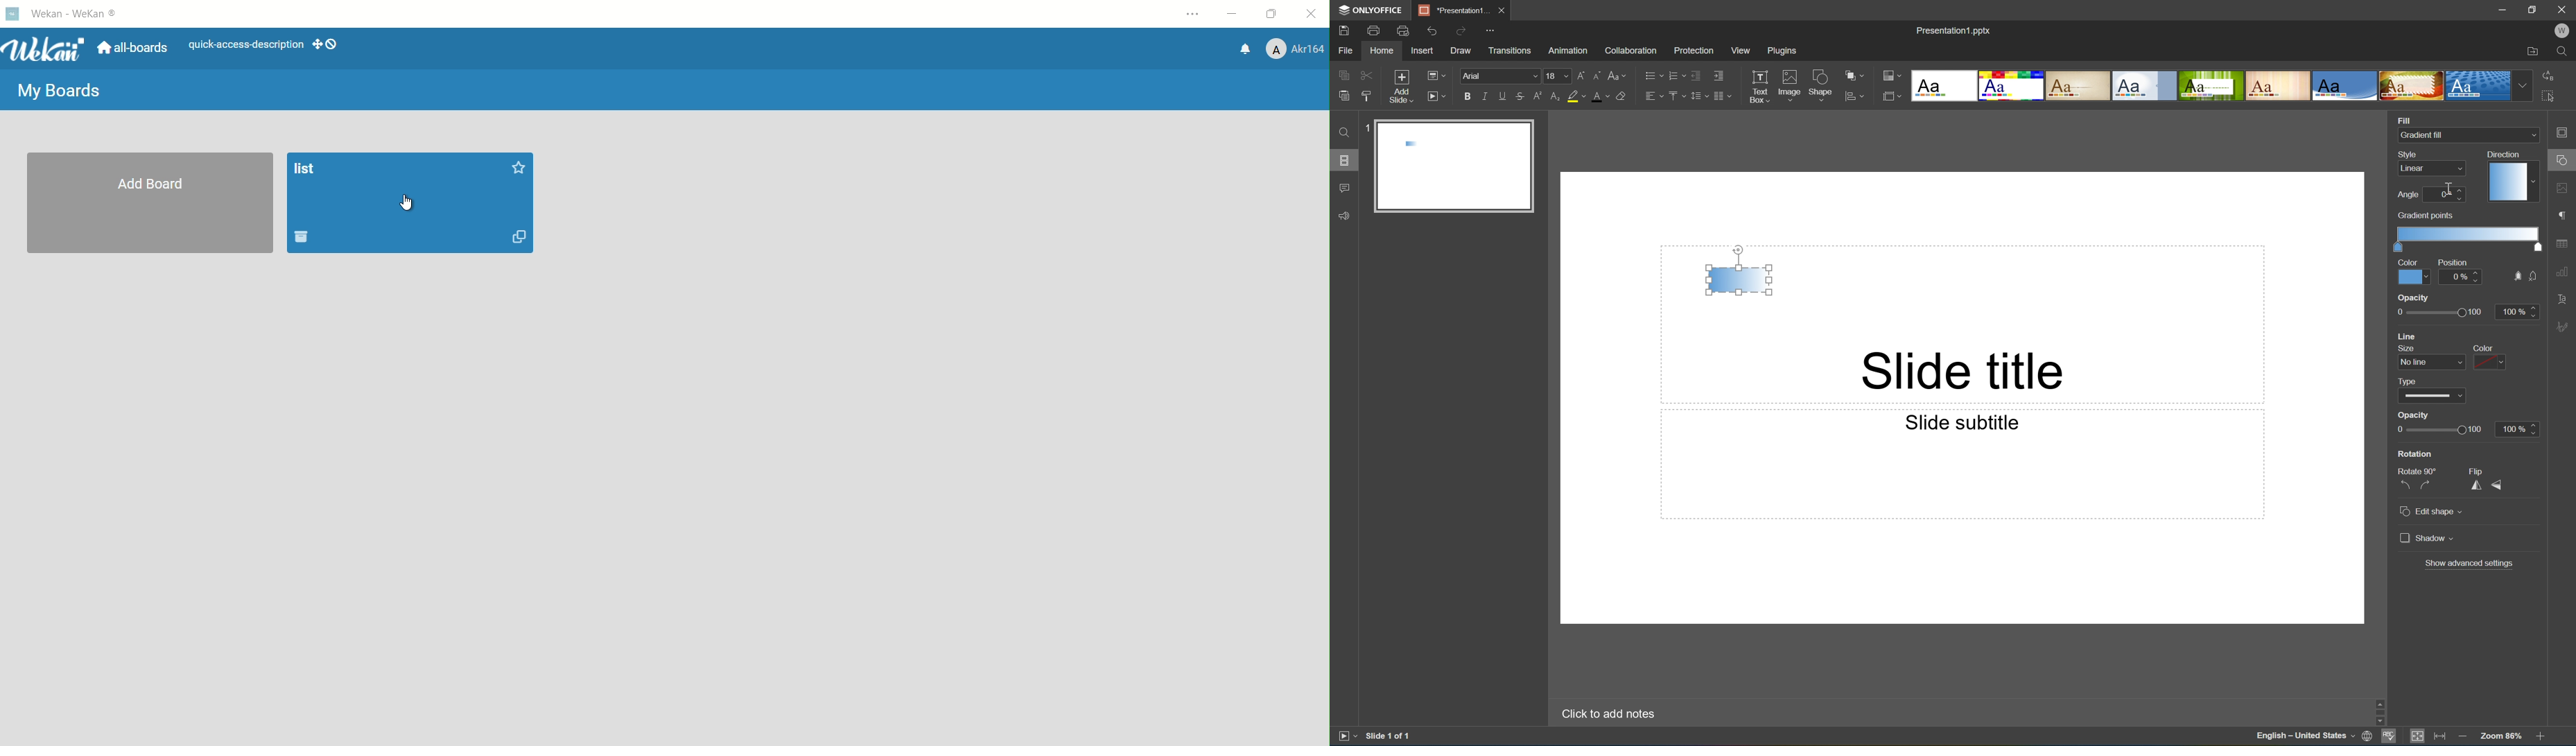  Describe the element at coordinates (1695, 75) in the screenshot. I see `Decrease indent` at that location.